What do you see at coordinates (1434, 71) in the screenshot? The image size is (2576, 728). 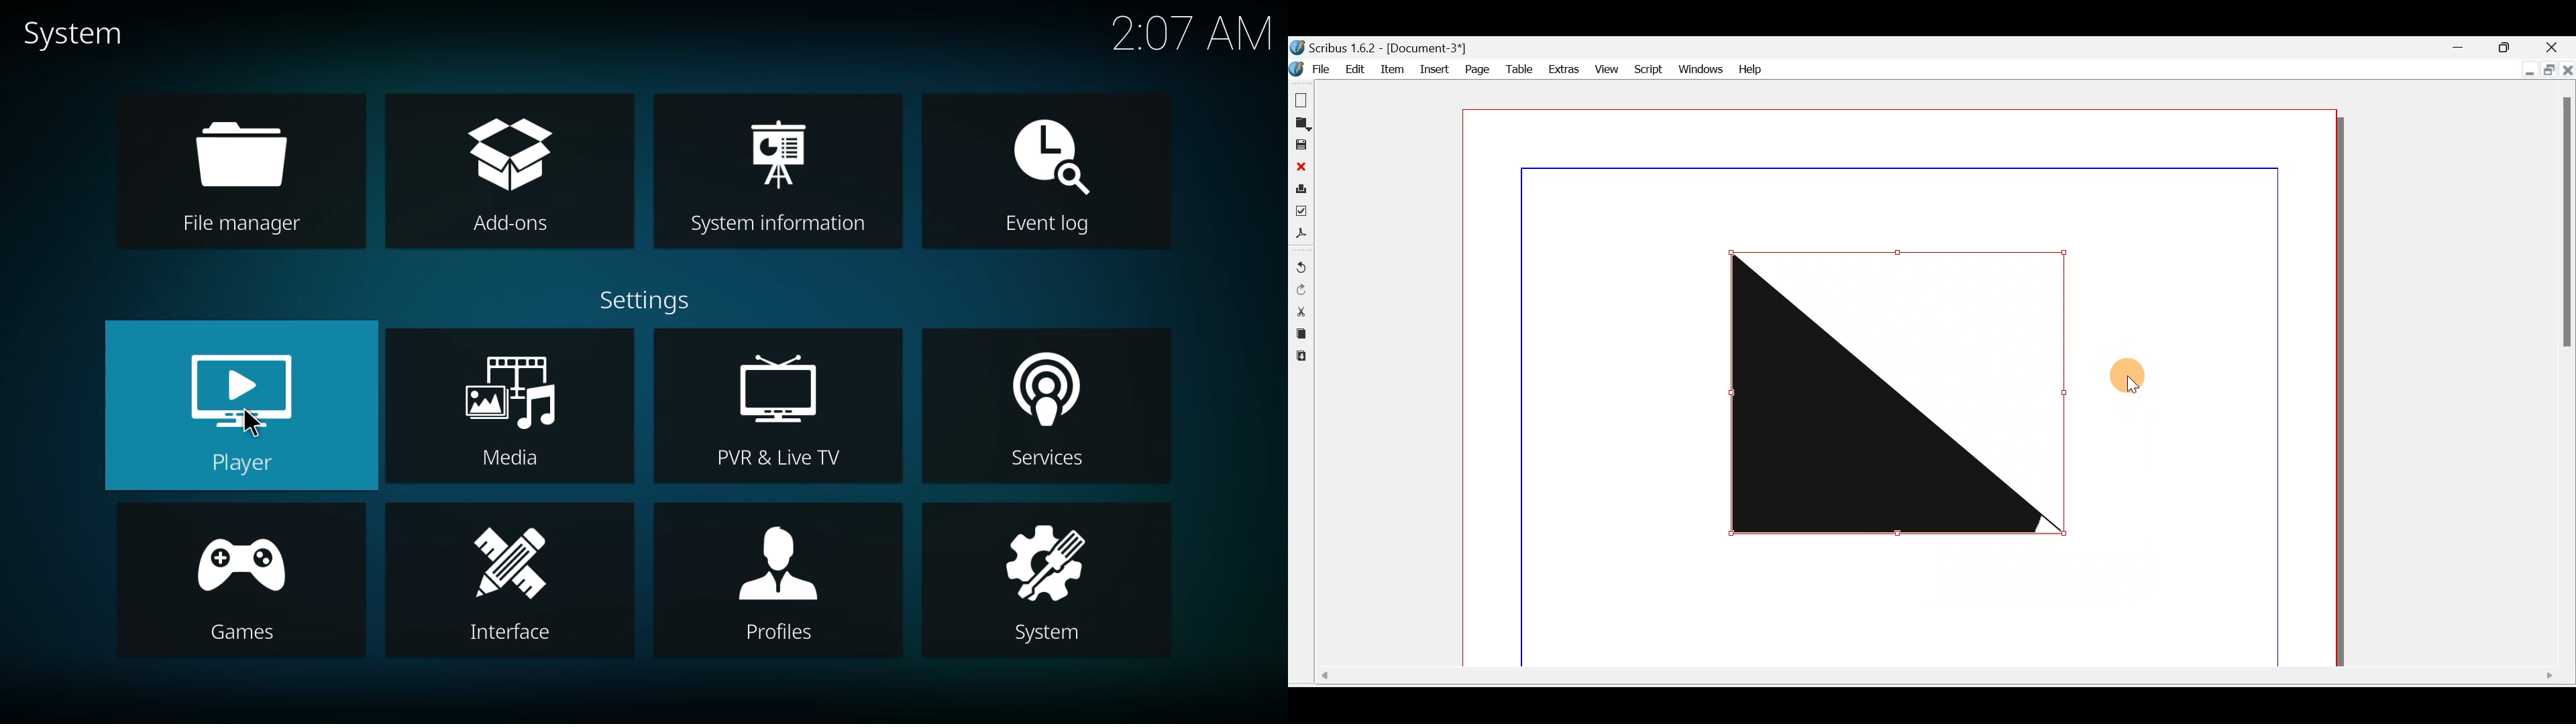 I see `Insert` at bounding box center [1434, 71].